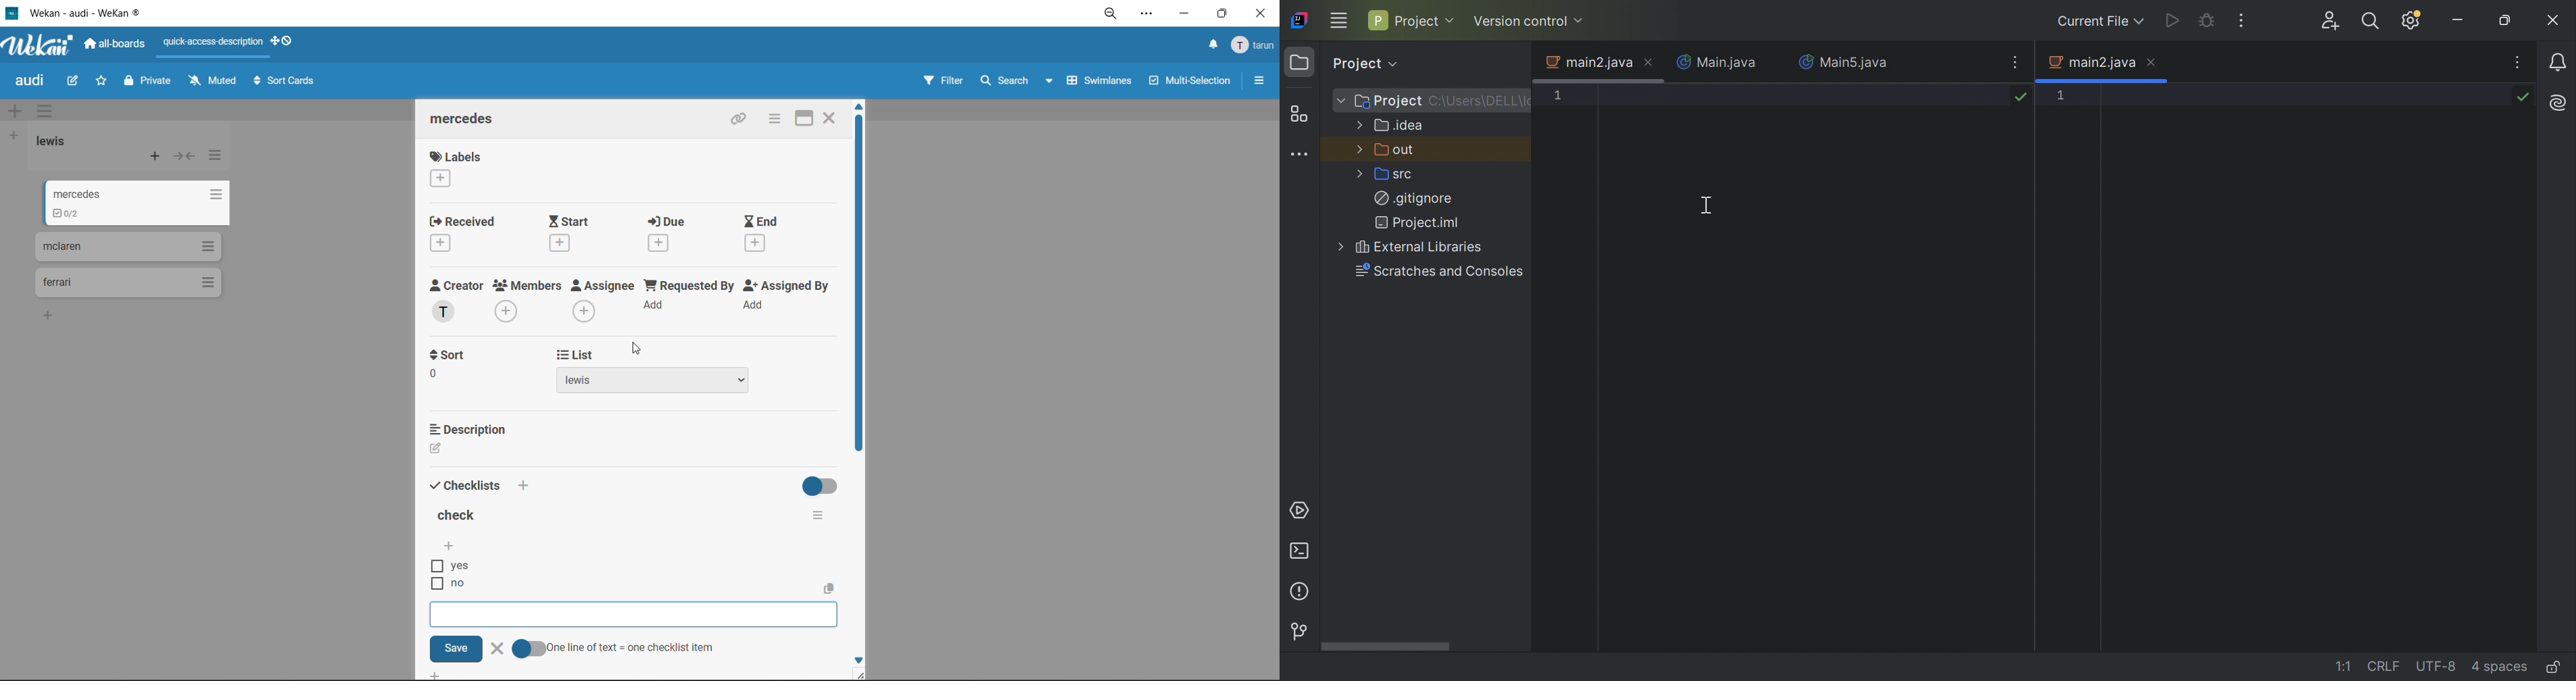 This screenshot has width=2576, height=700. Describe the element at coordinates (2558, 64) in the screenshot. I see `Notifications` at that location.